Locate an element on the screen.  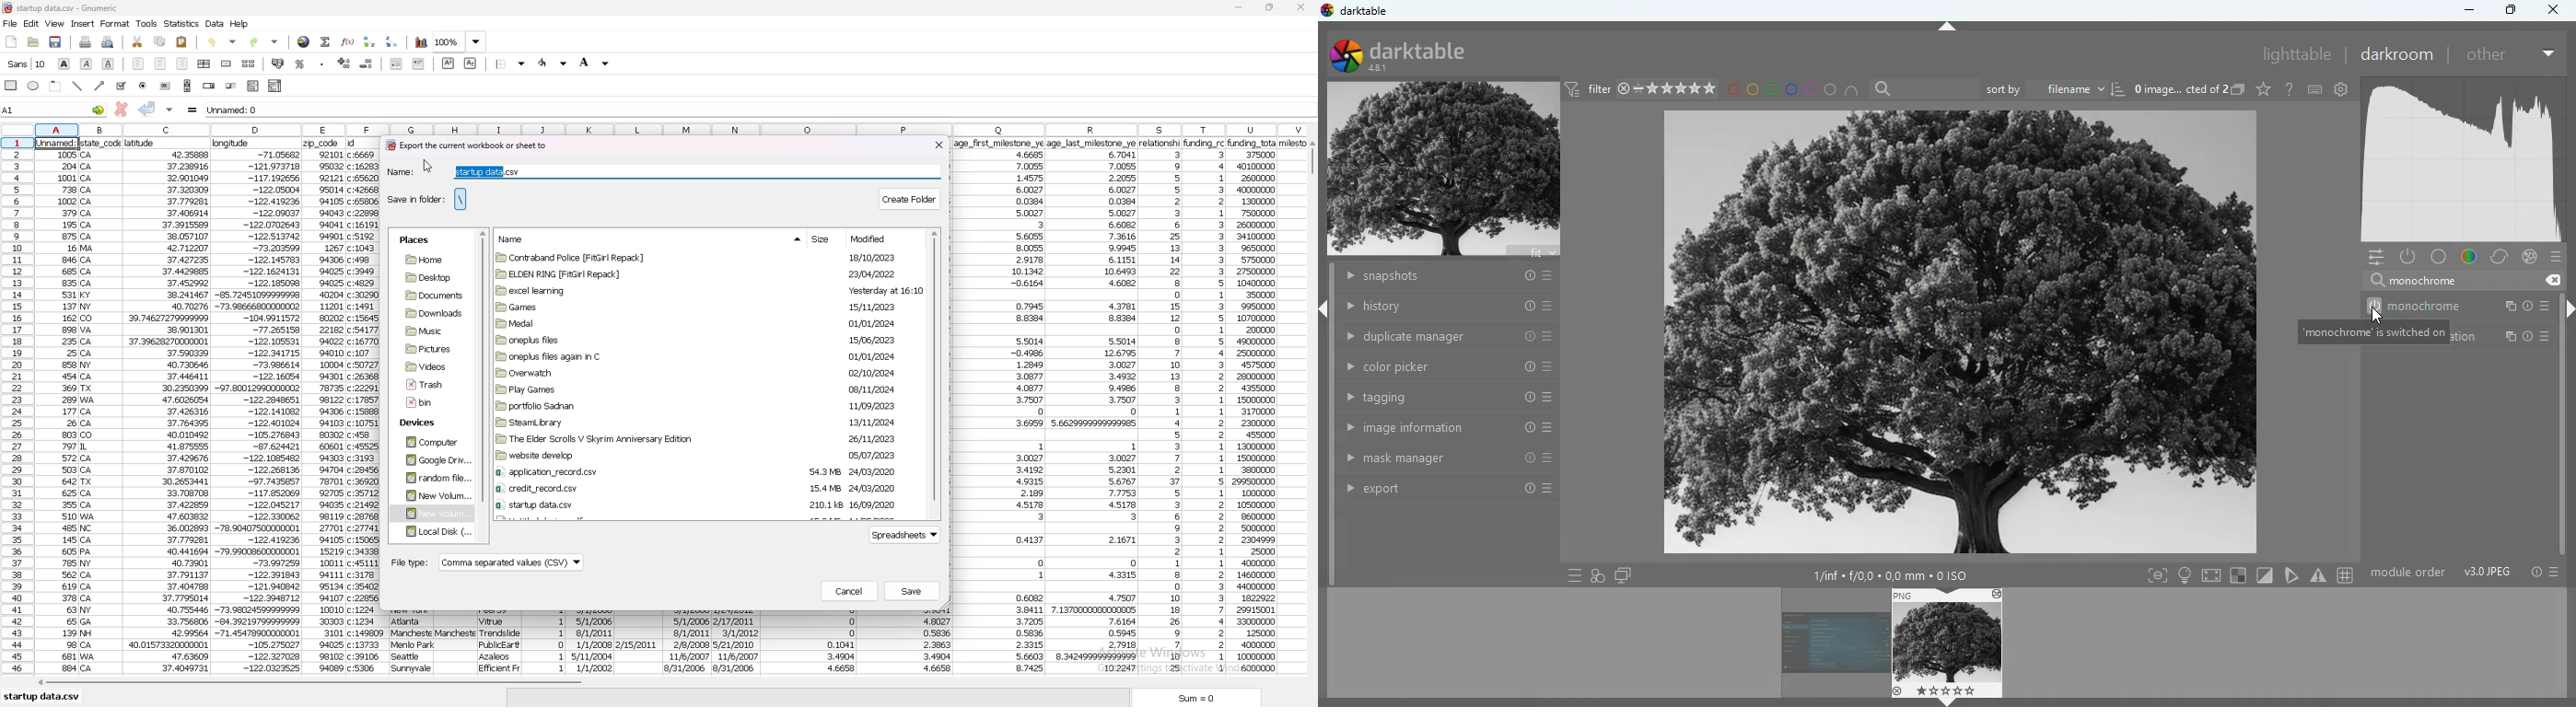
semi circle is located at coordinates (1853, 90).